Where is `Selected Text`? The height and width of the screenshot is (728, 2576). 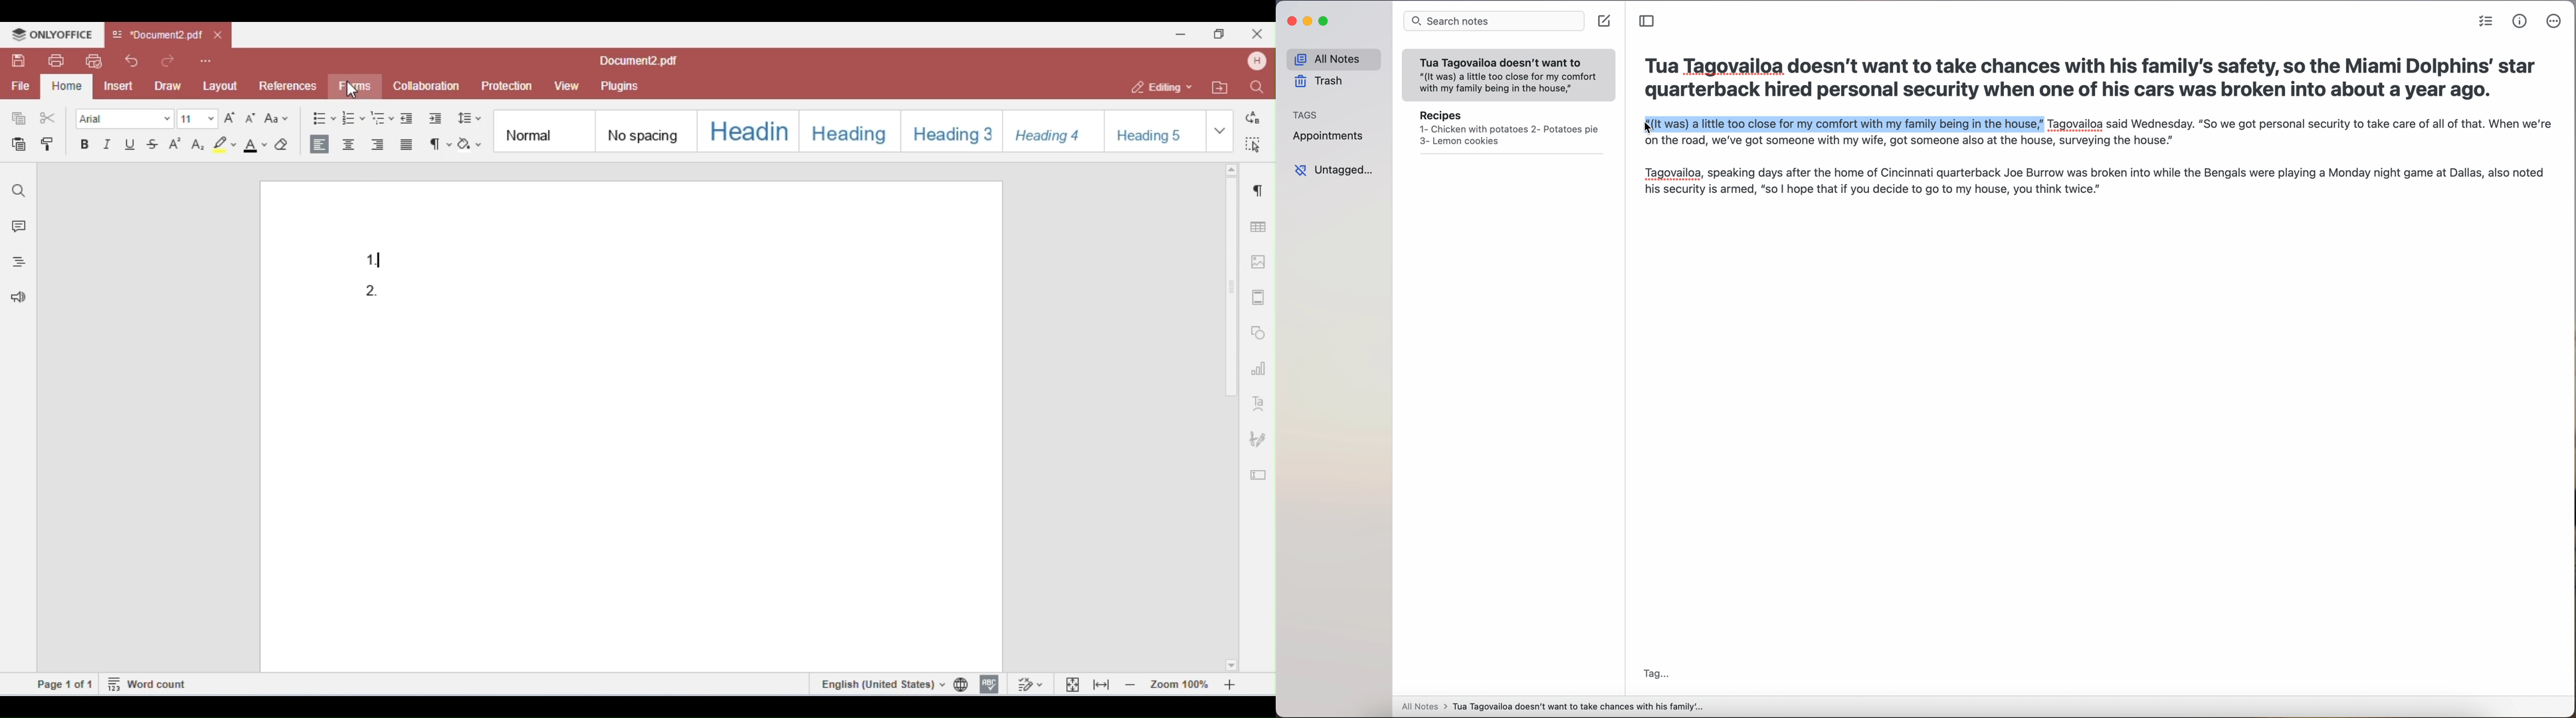
Selected Text is located at coordinates (1842, 125).